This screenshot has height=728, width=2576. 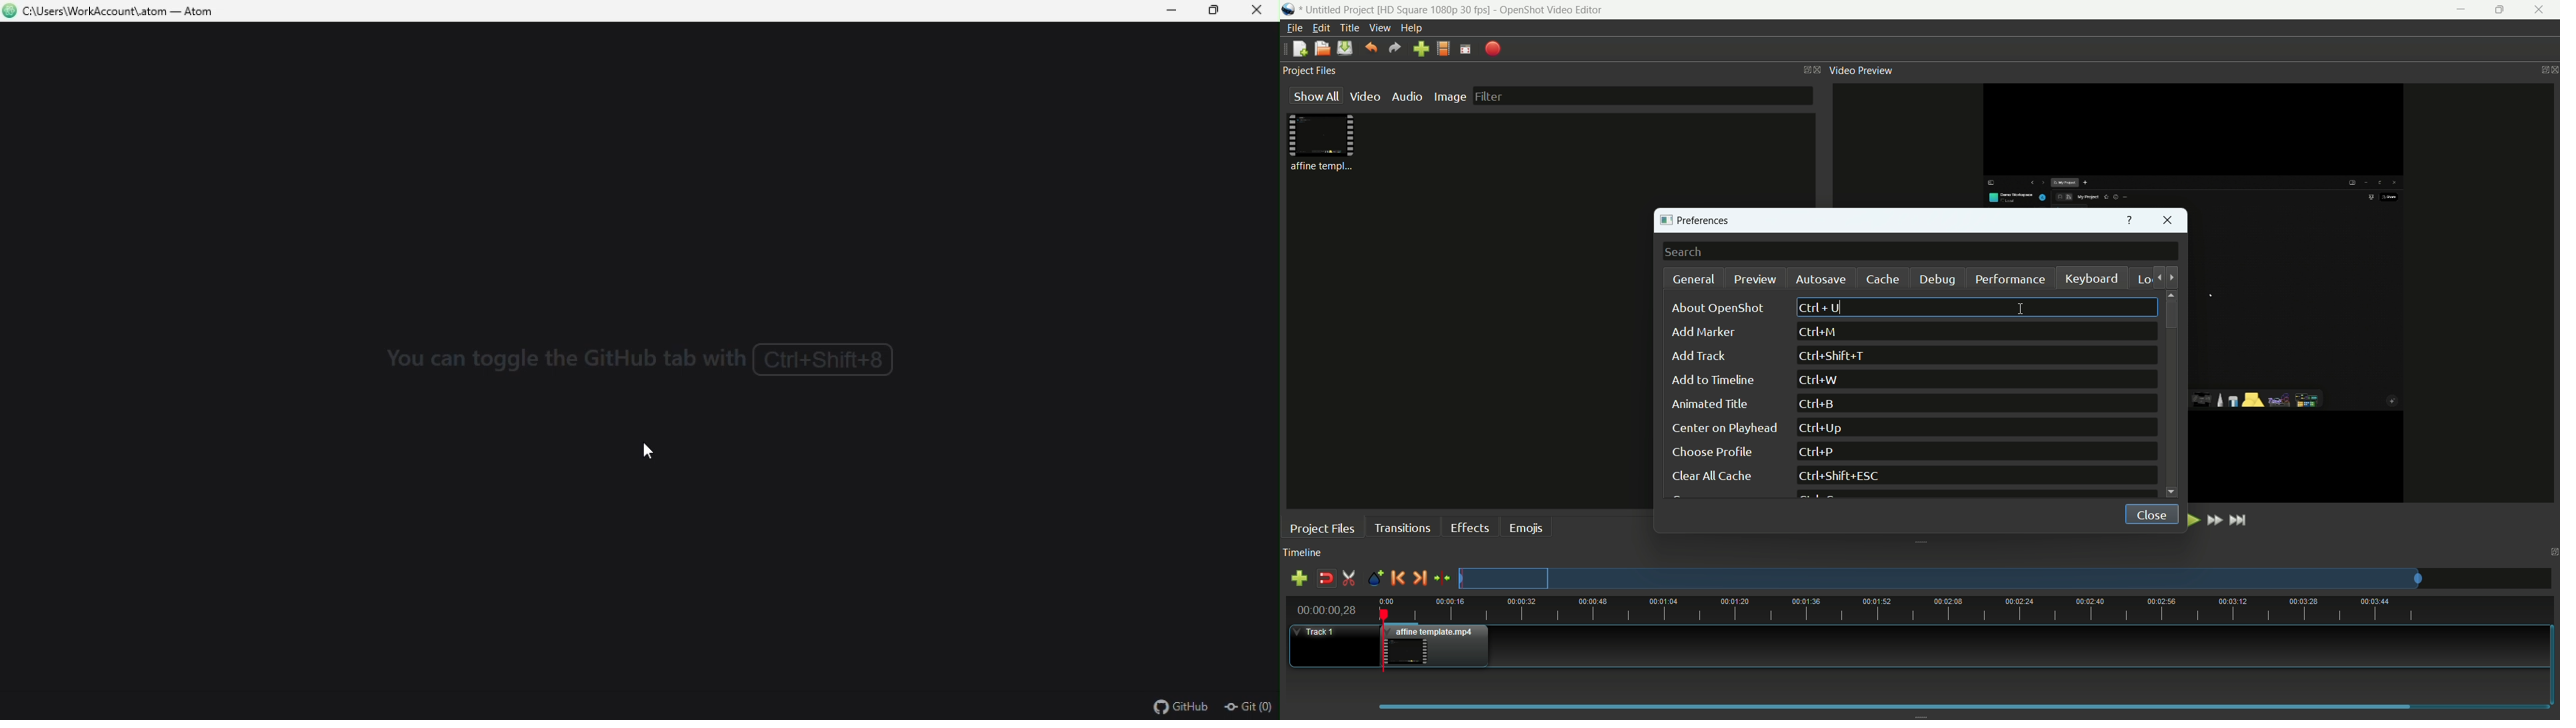 What do you see at coordinates (1325, 579) in the screenshot?
I see `disable snap` at bounding box center [1325, 579].